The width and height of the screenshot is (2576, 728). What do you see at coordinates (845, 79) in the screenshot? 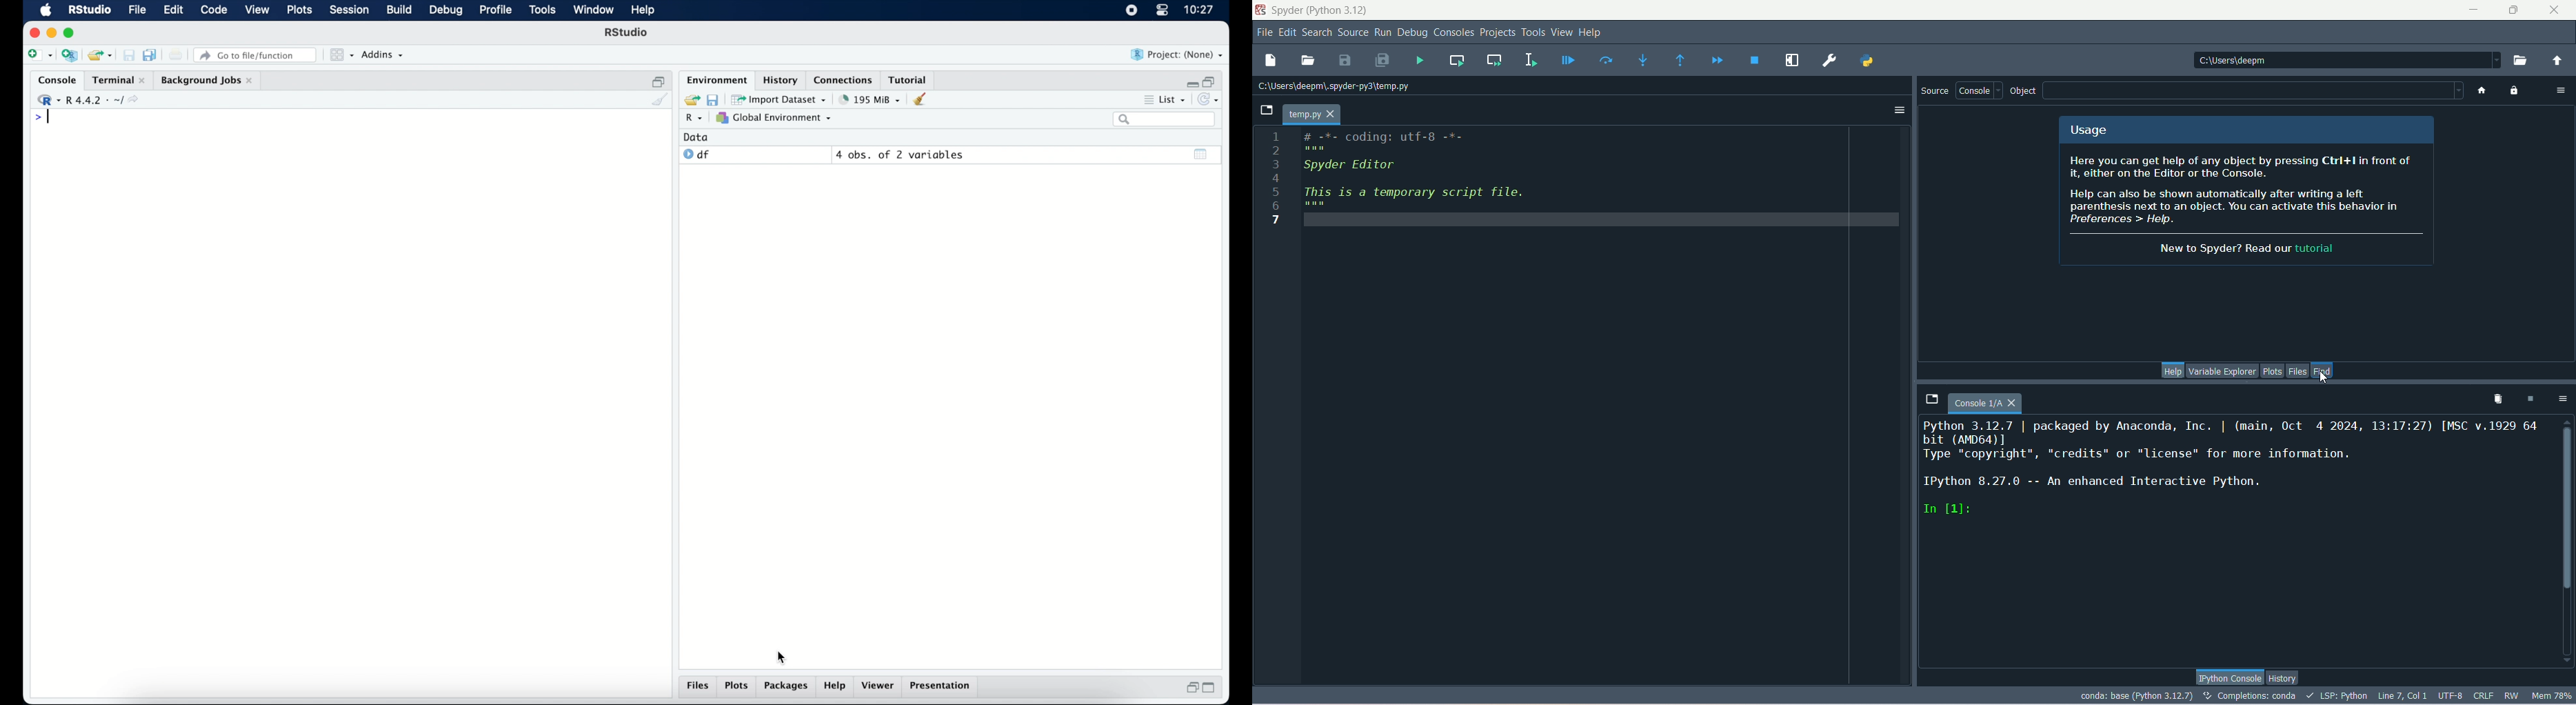
I see `connections` at bounding box center [845, 79].